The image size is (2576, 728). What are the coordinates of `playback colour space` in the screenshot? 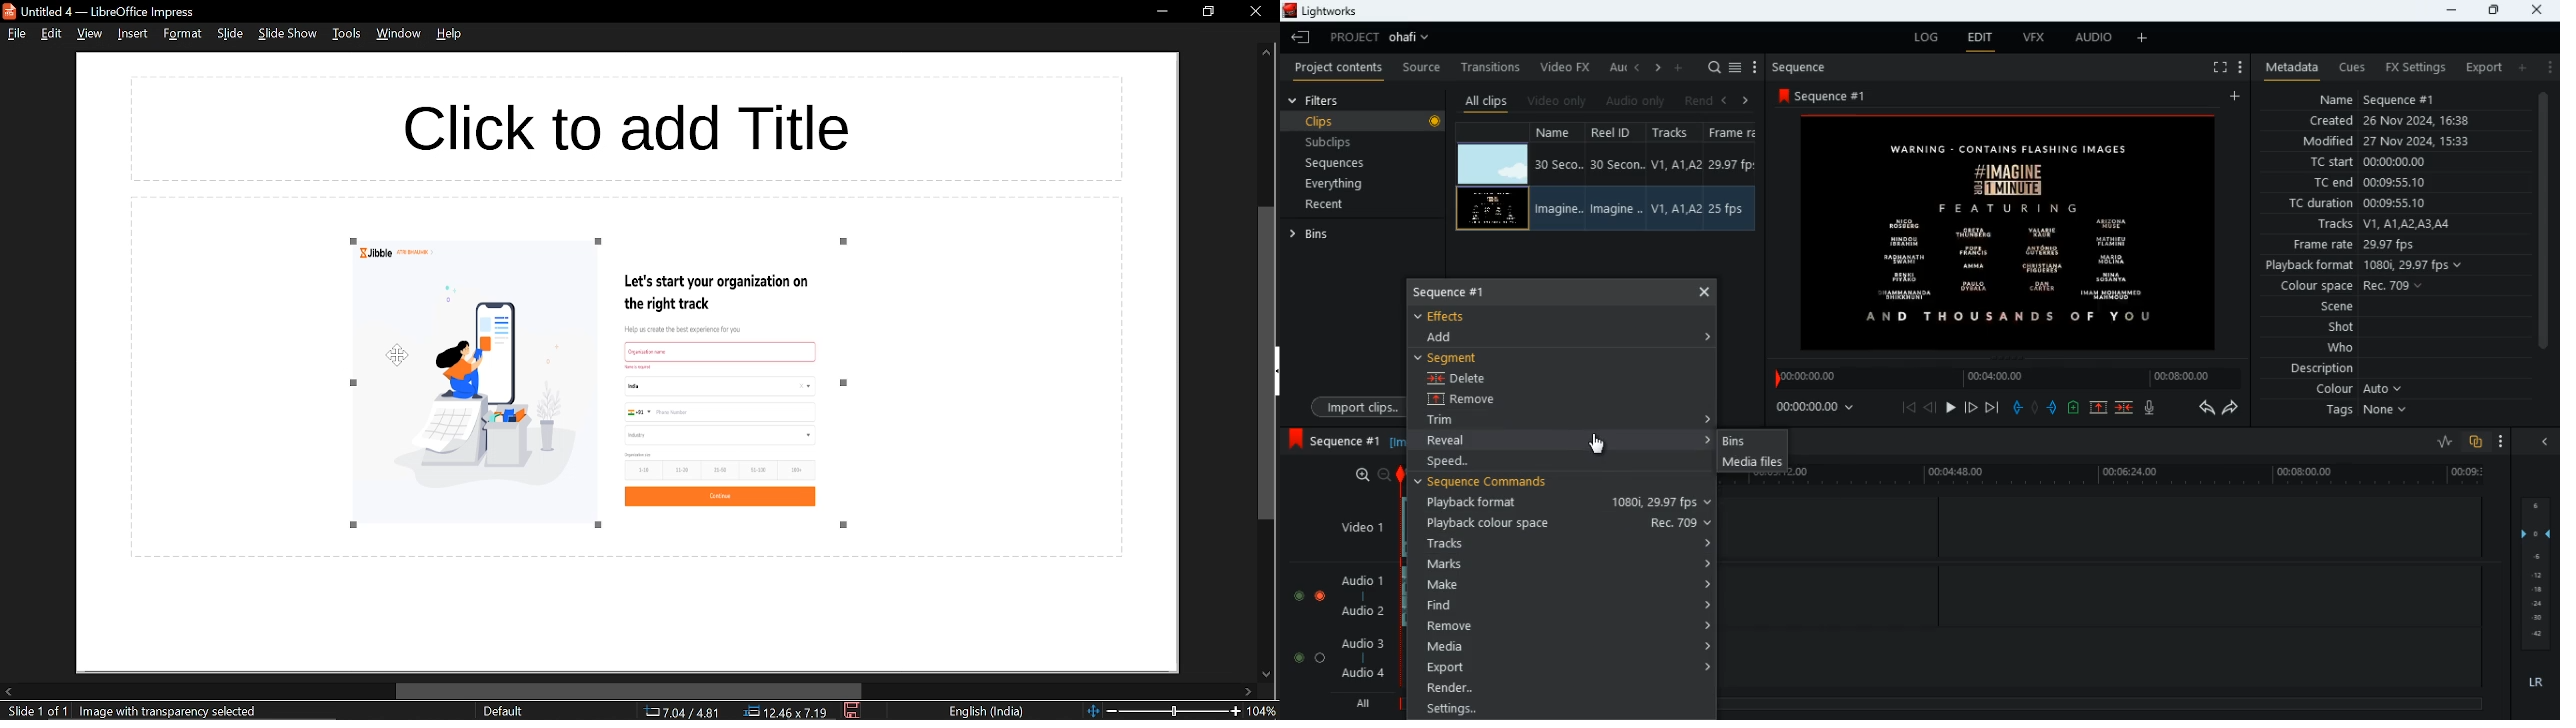 It's located at (1562, 523).